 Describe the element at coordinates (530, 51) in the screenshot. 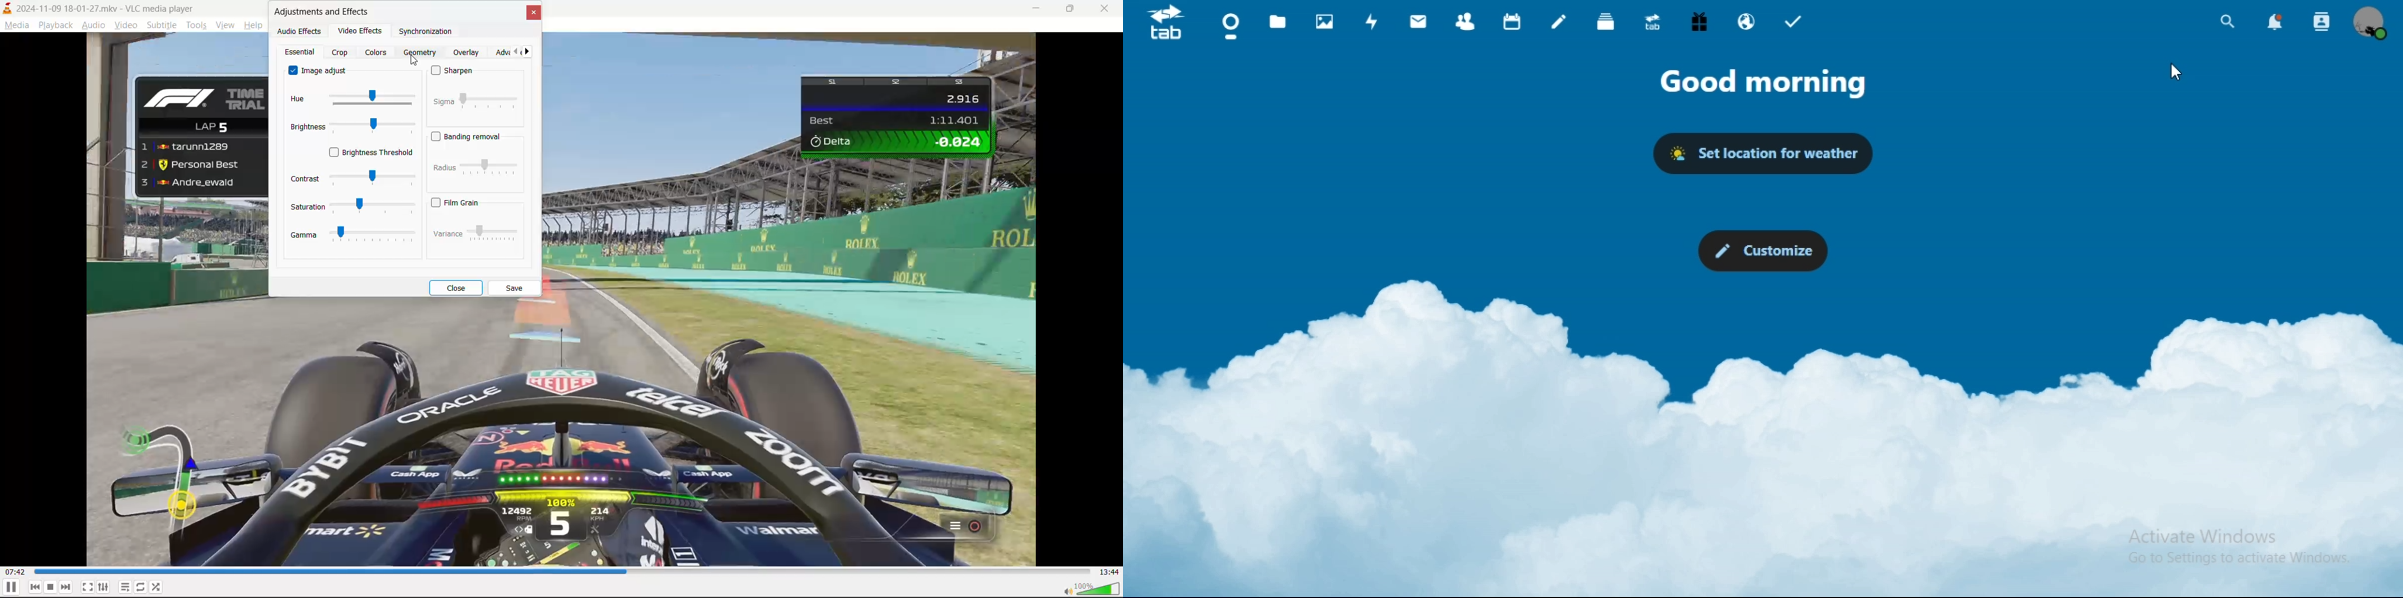

I see `next` at that location.